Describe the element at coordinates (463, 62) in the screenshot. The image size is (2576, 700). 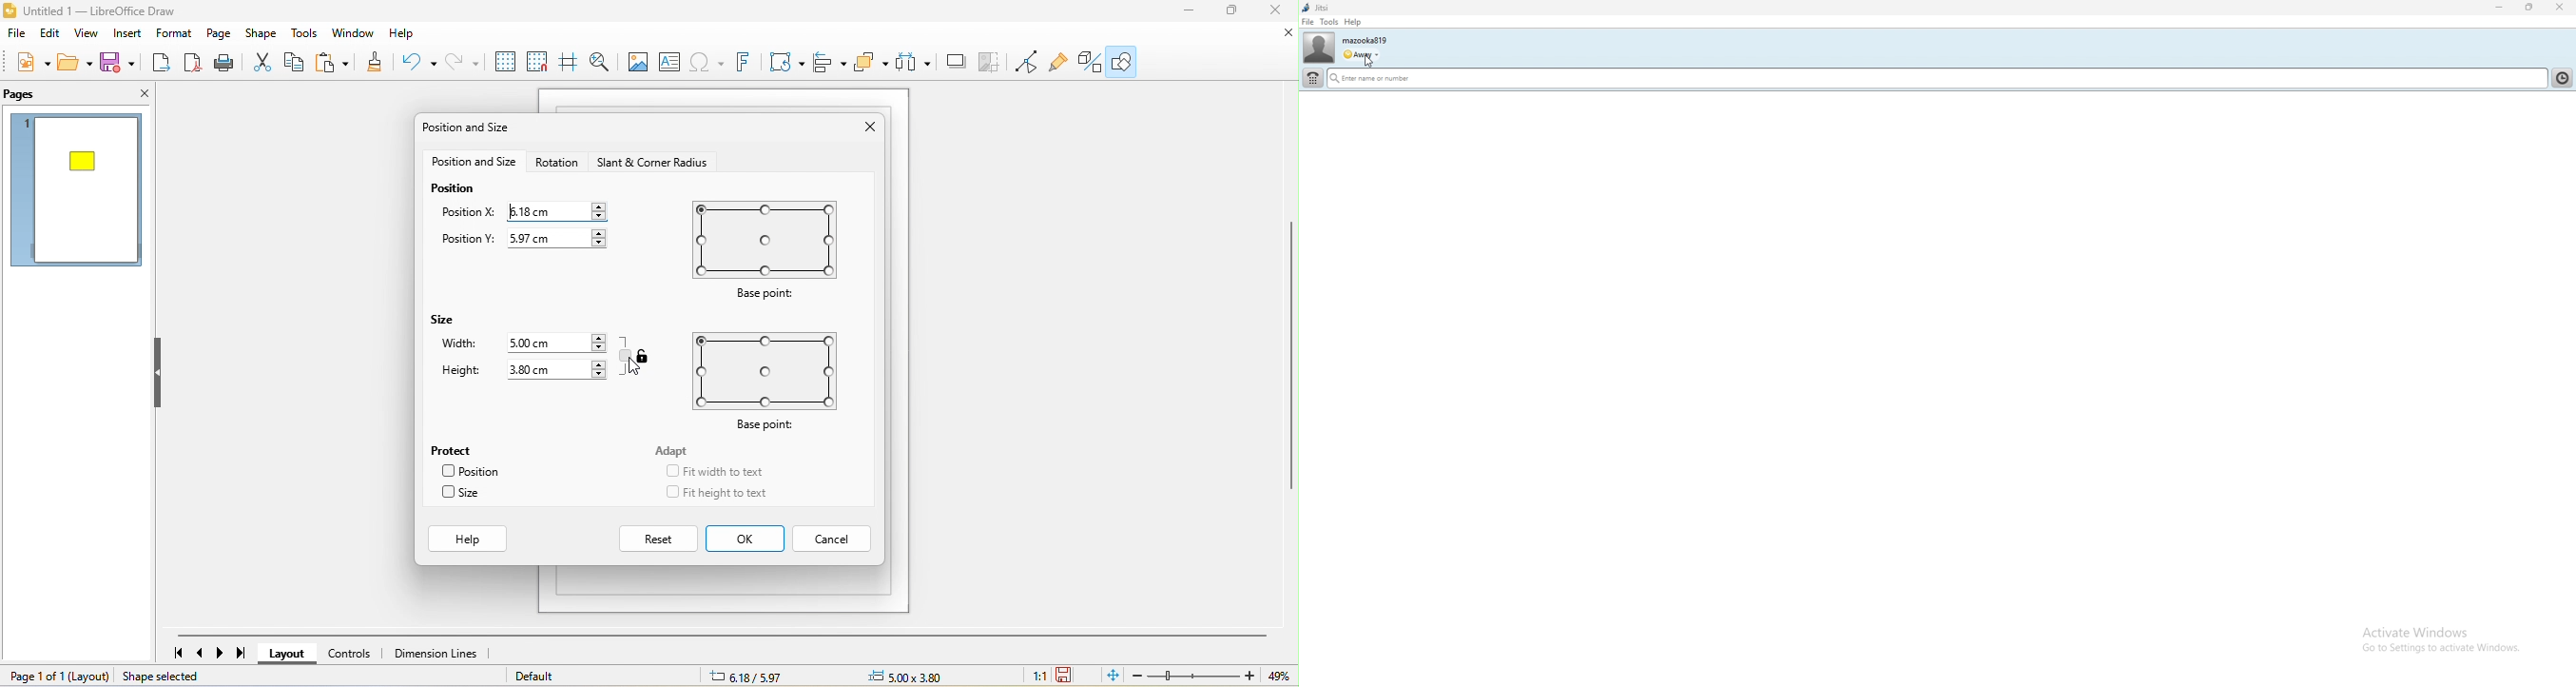
I see `redo` at that location.